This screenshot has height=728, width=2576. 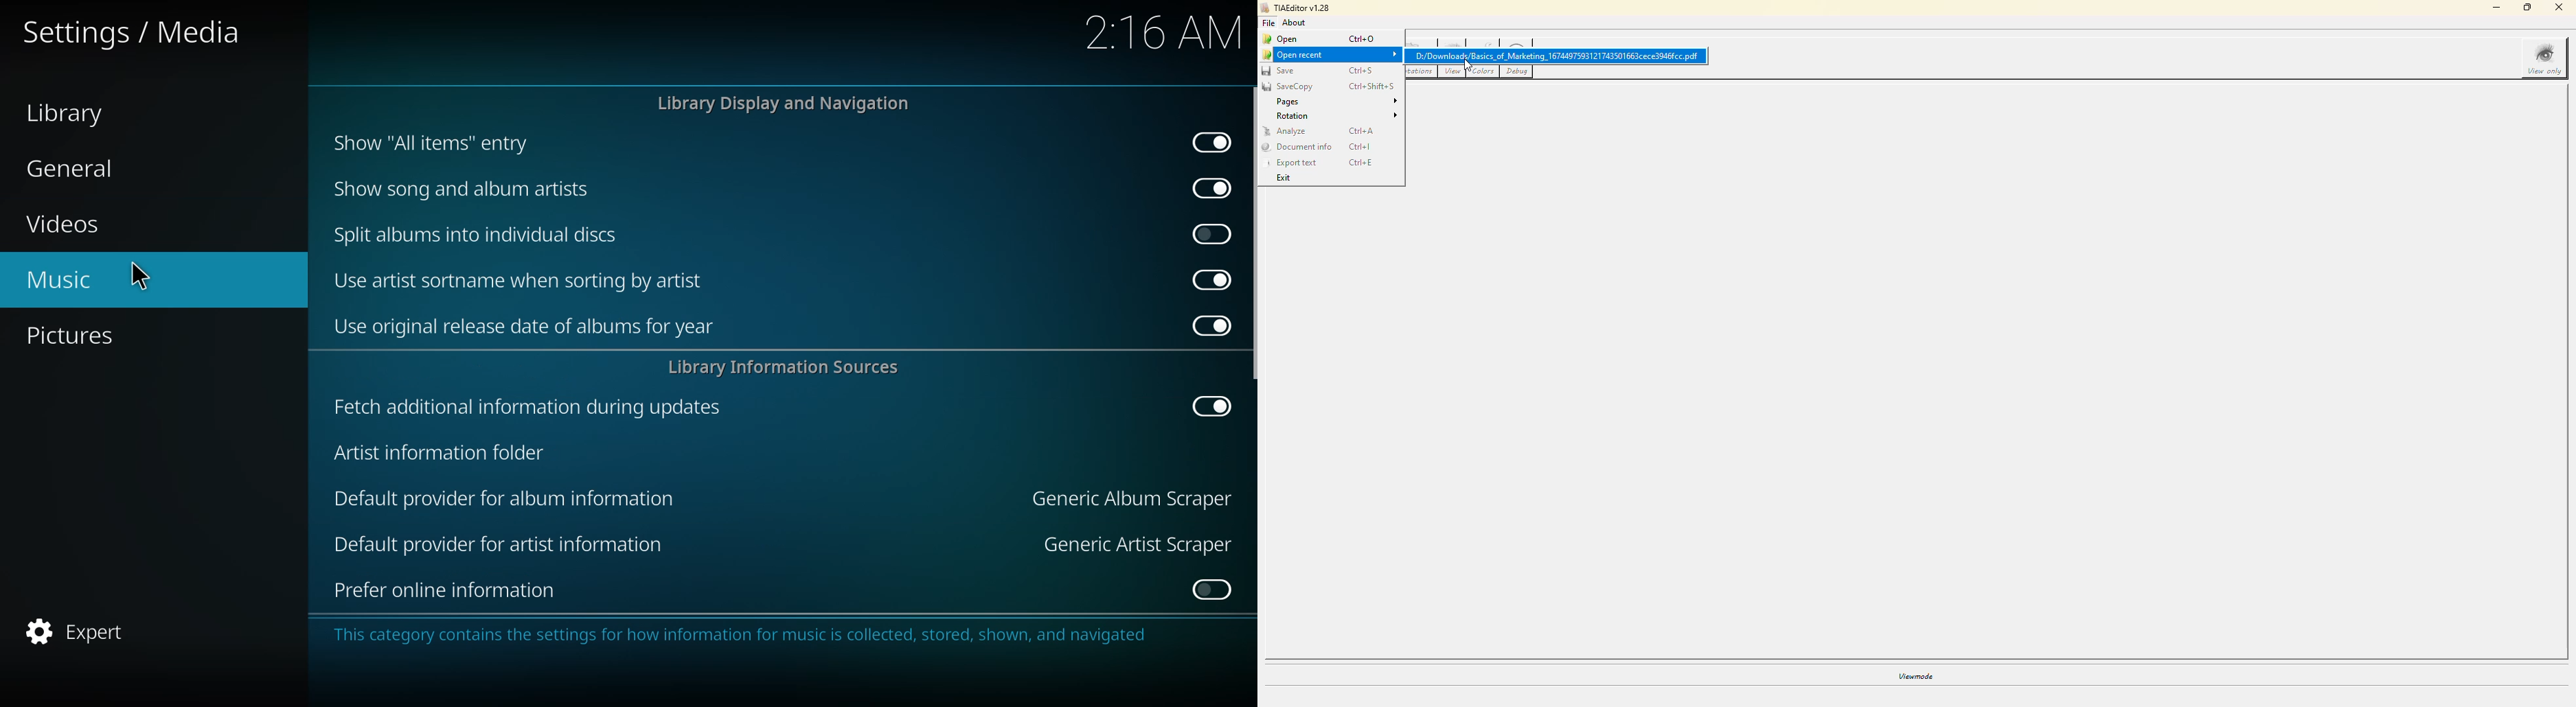 What do you see at coordinates (524, 407) in the screenshot?
I see `fetch additional info during updates` at bounding box center [524, 407].